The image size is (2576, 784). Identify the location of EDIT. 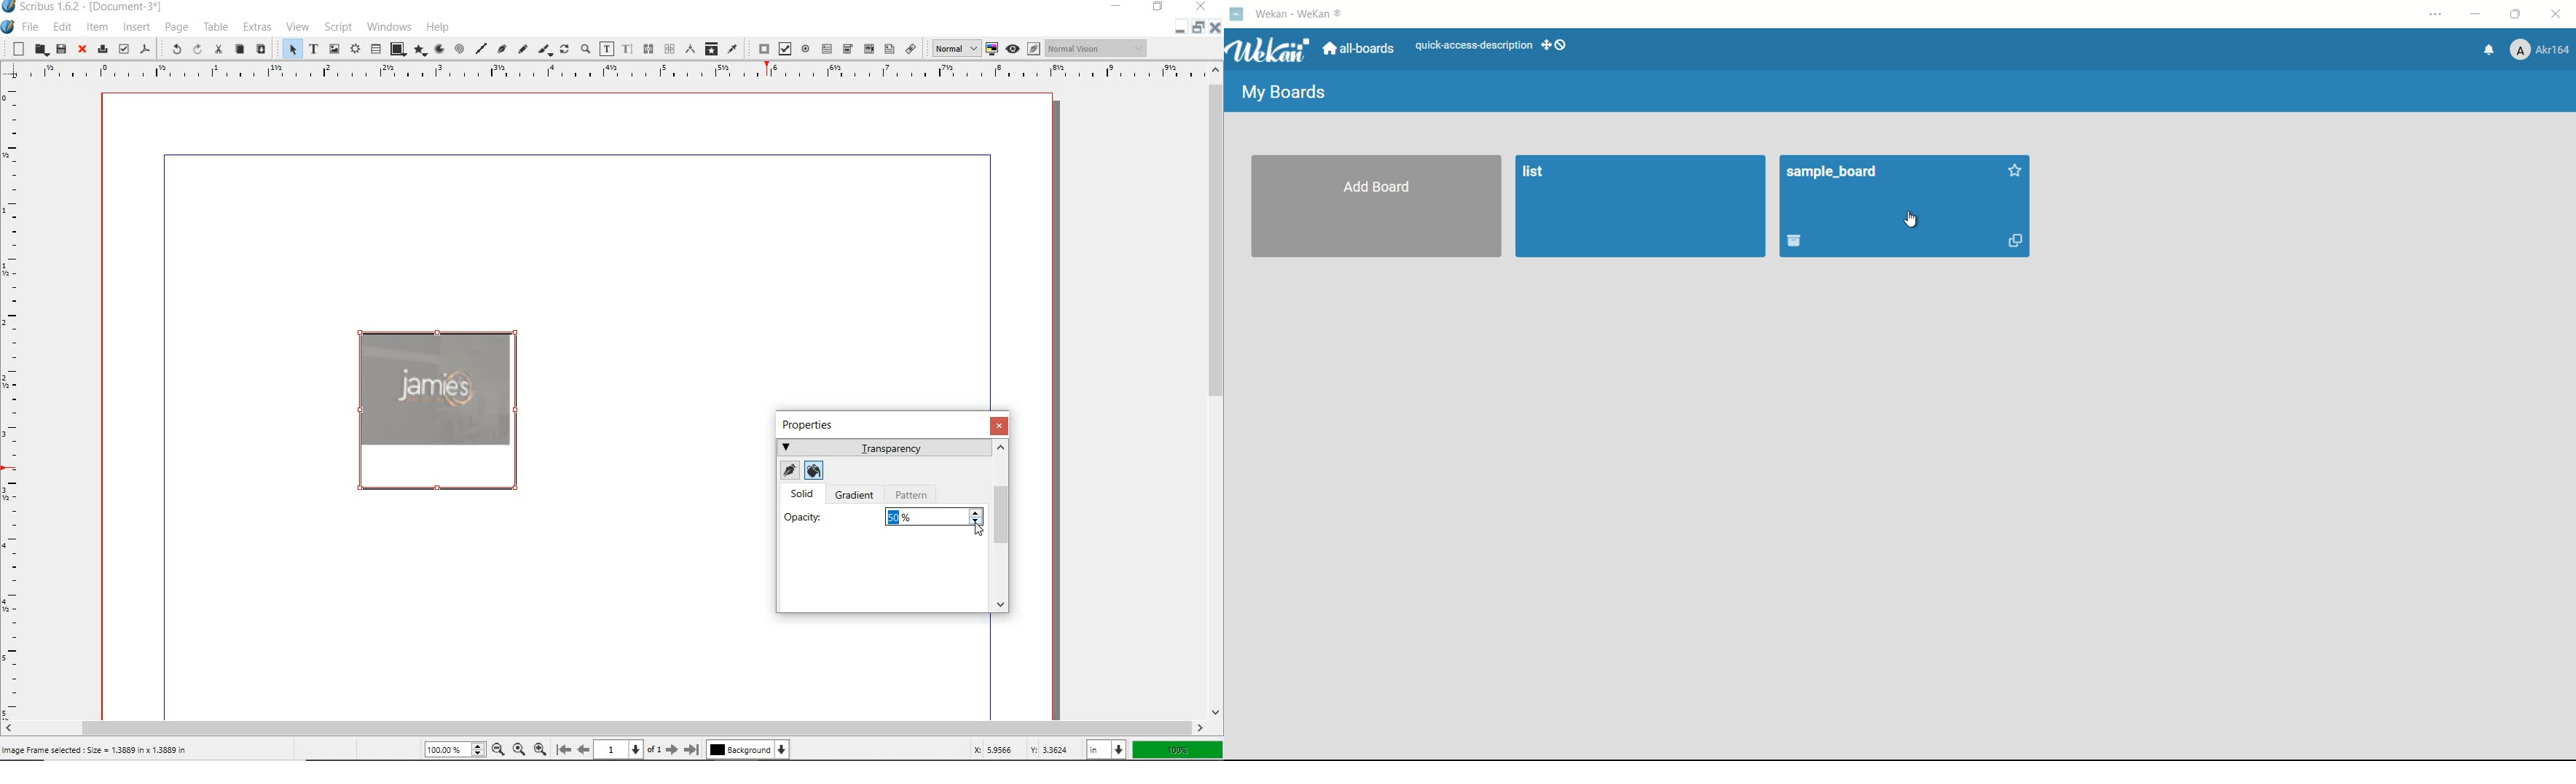
(62, 27).